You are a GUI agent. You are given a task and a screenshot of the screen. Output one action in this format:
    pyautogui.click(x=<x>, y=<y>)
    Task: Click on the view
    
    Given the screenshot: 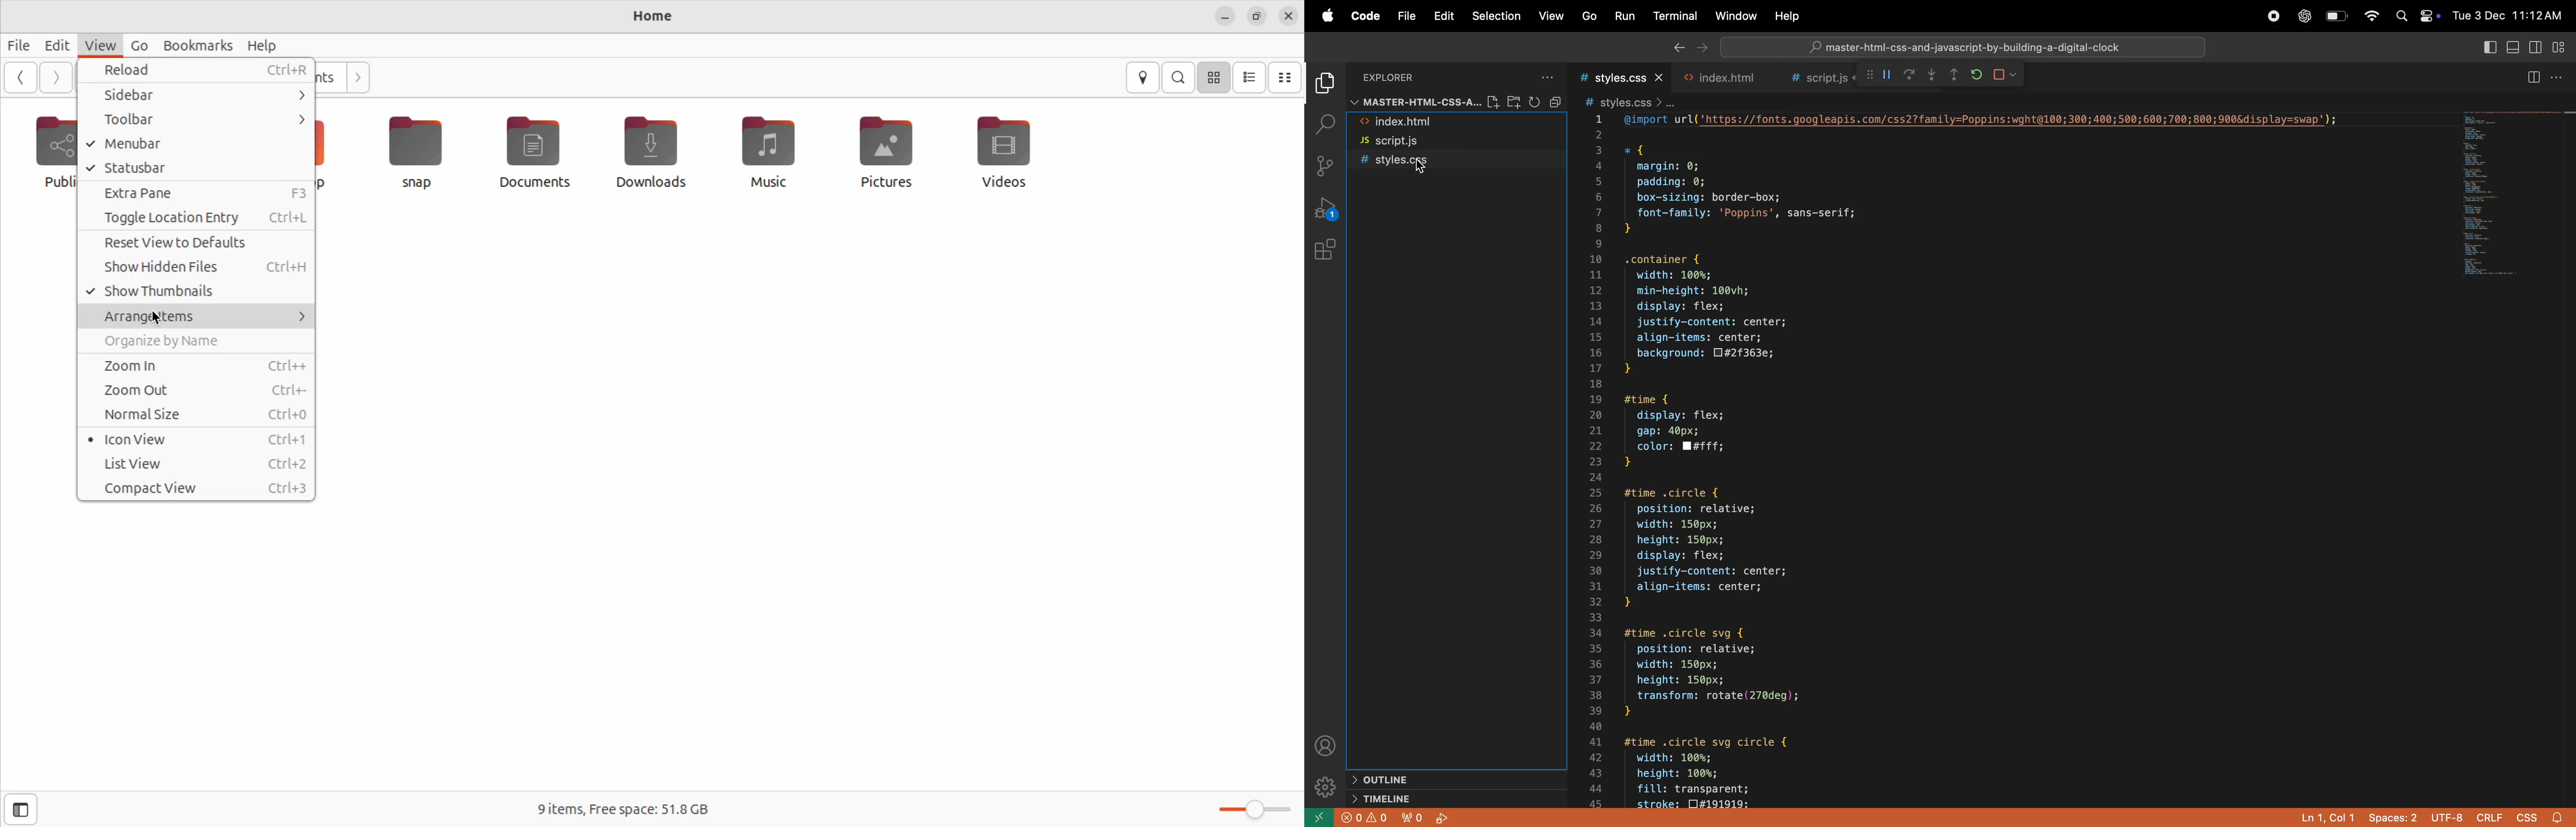 What is the action you would take?
    pyautogui.click(x=1550, y=16)
    